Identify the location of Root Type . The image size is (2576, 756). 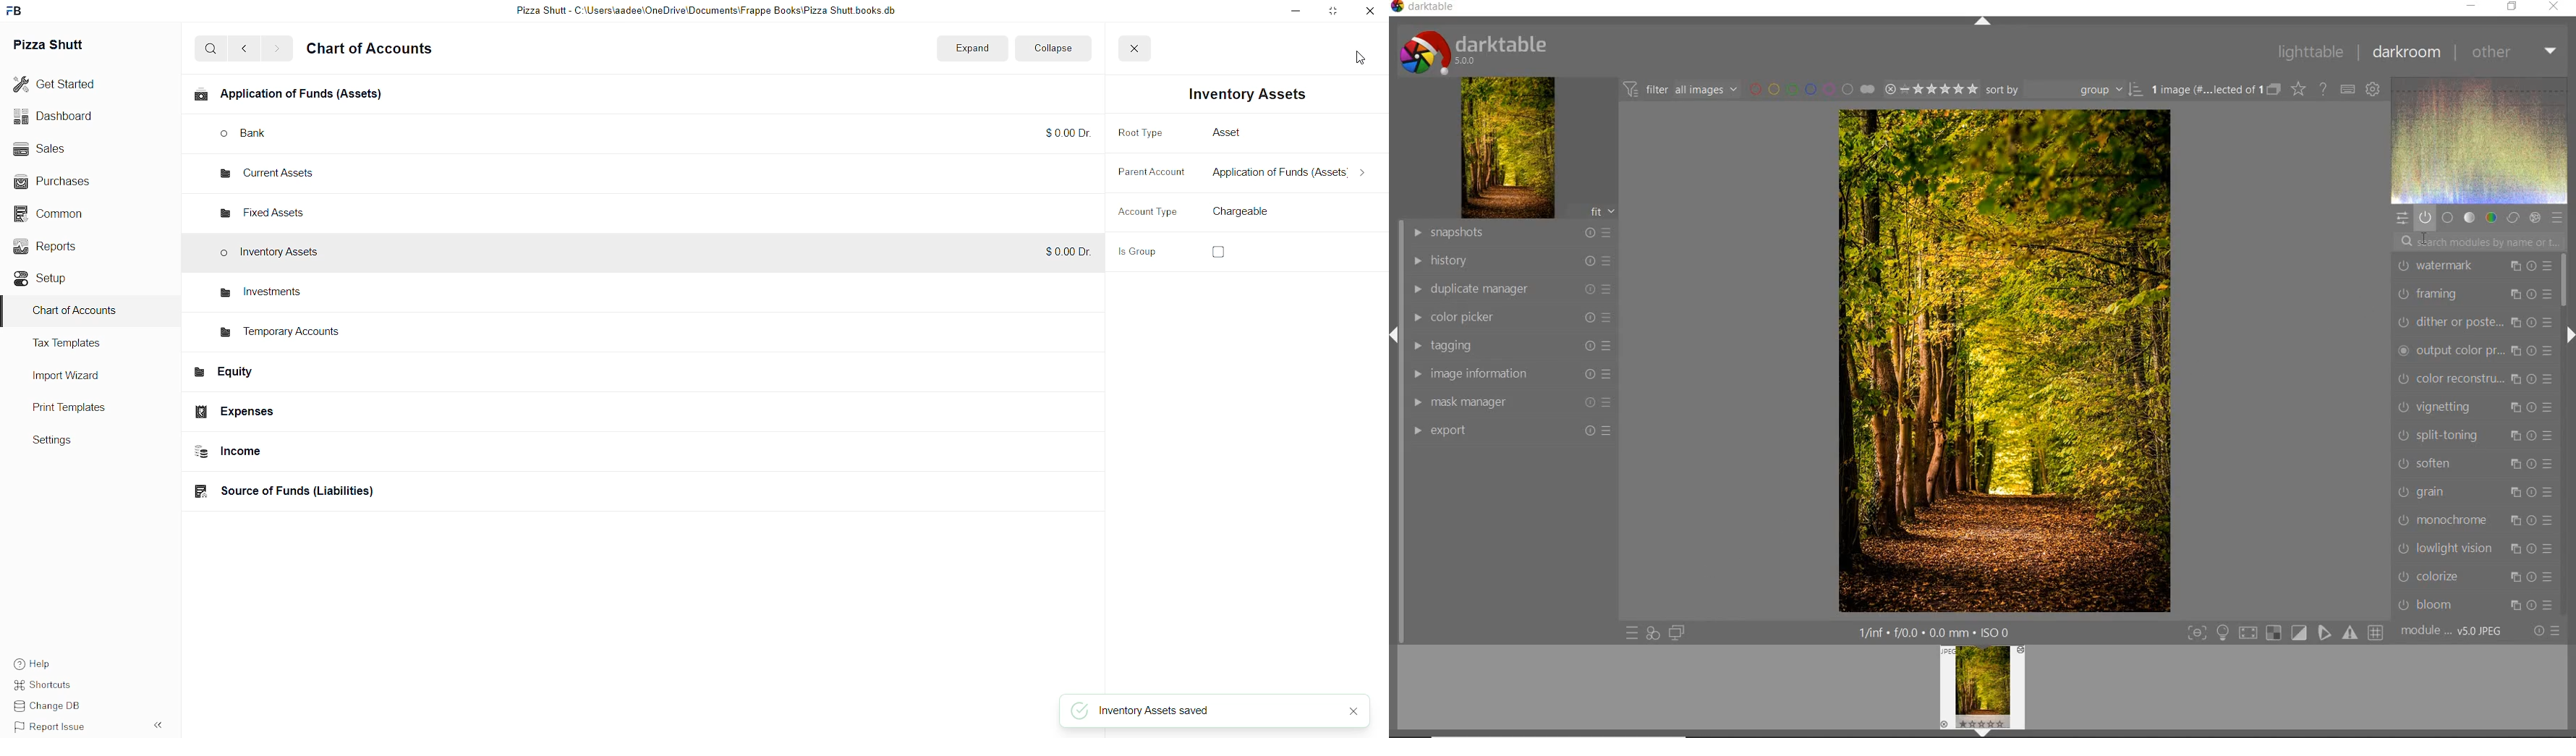
(1144, 134).